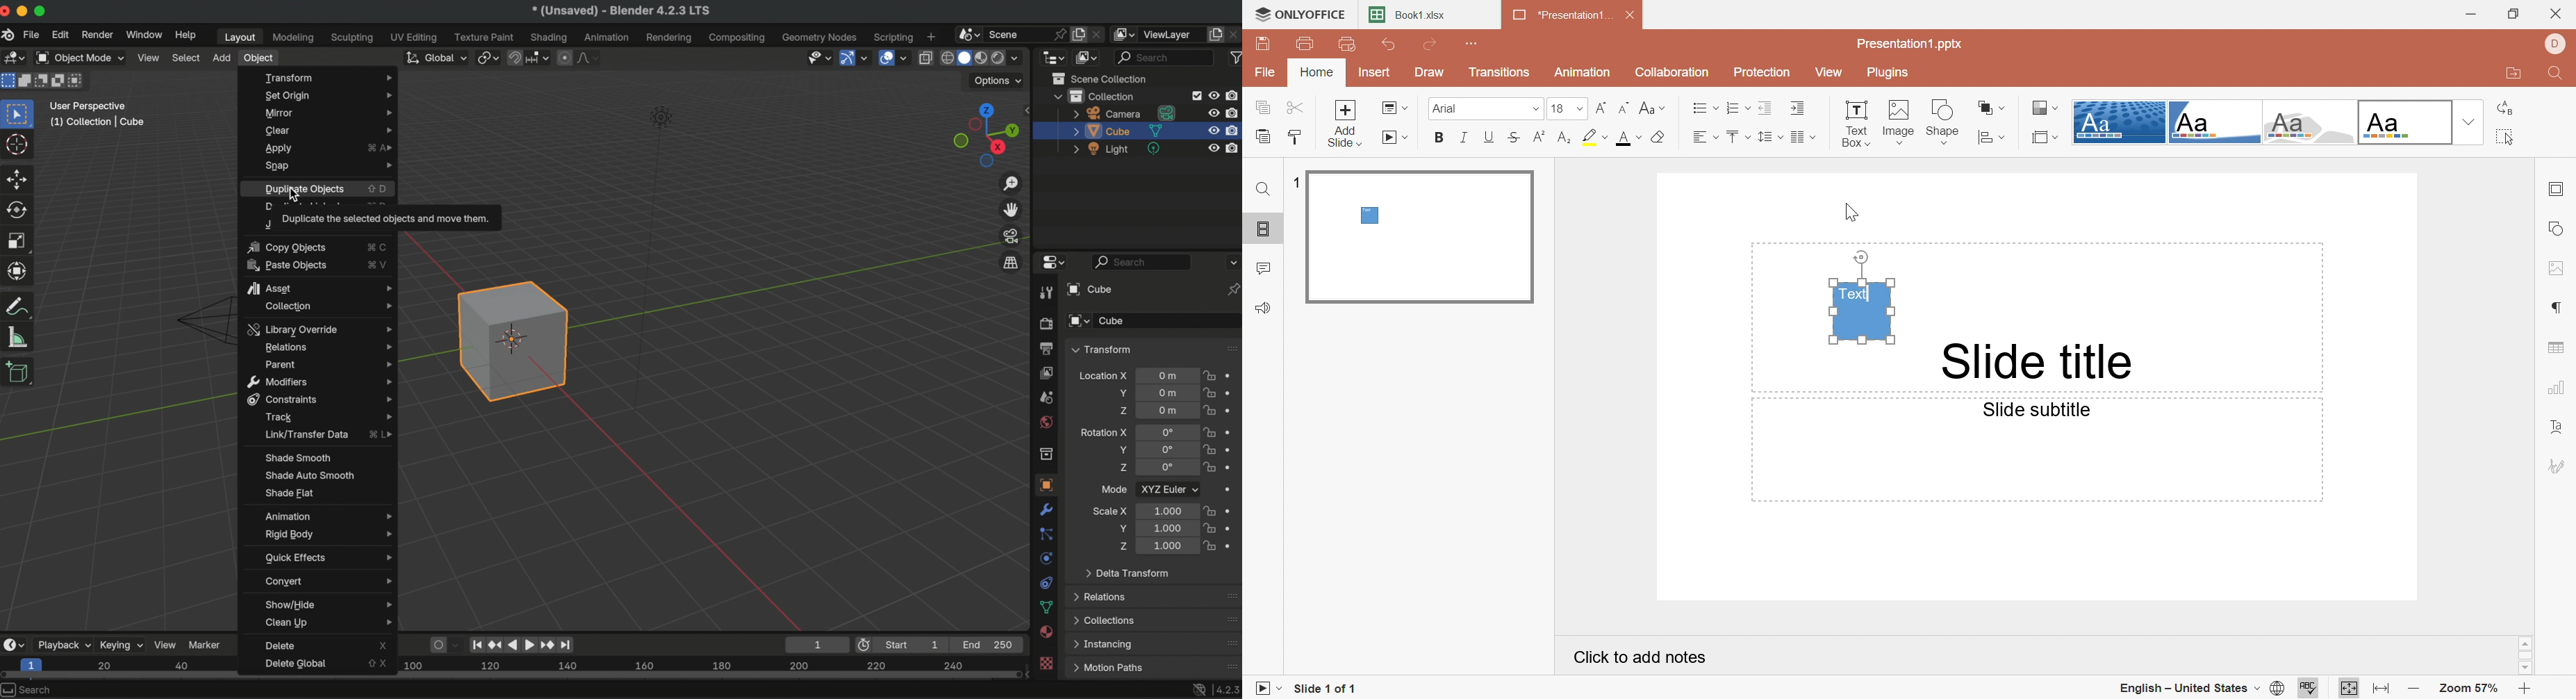 The height and width of the screenshot is (700, 2576). Describe the element at coordinates (1265, 308) in the screenshot. I see `Feedback & Support` at that location.